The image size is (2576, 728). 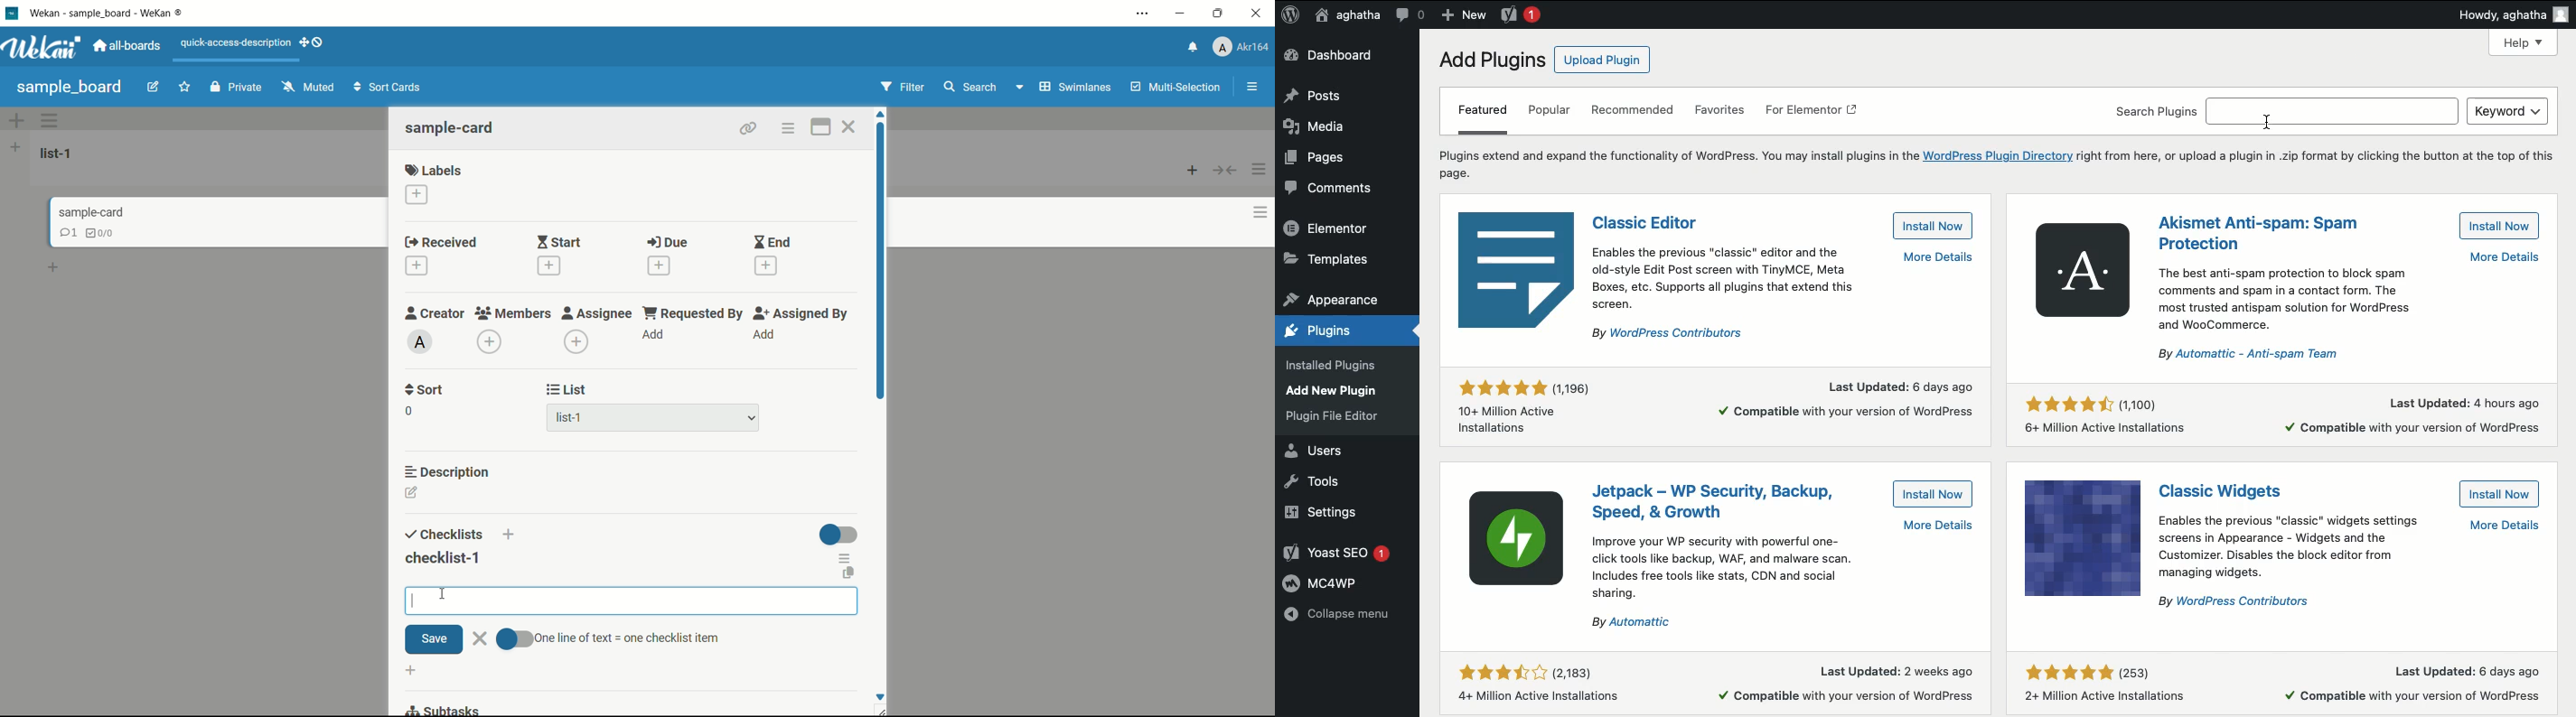 I want to click on assignee, so click(x=597, y=315).